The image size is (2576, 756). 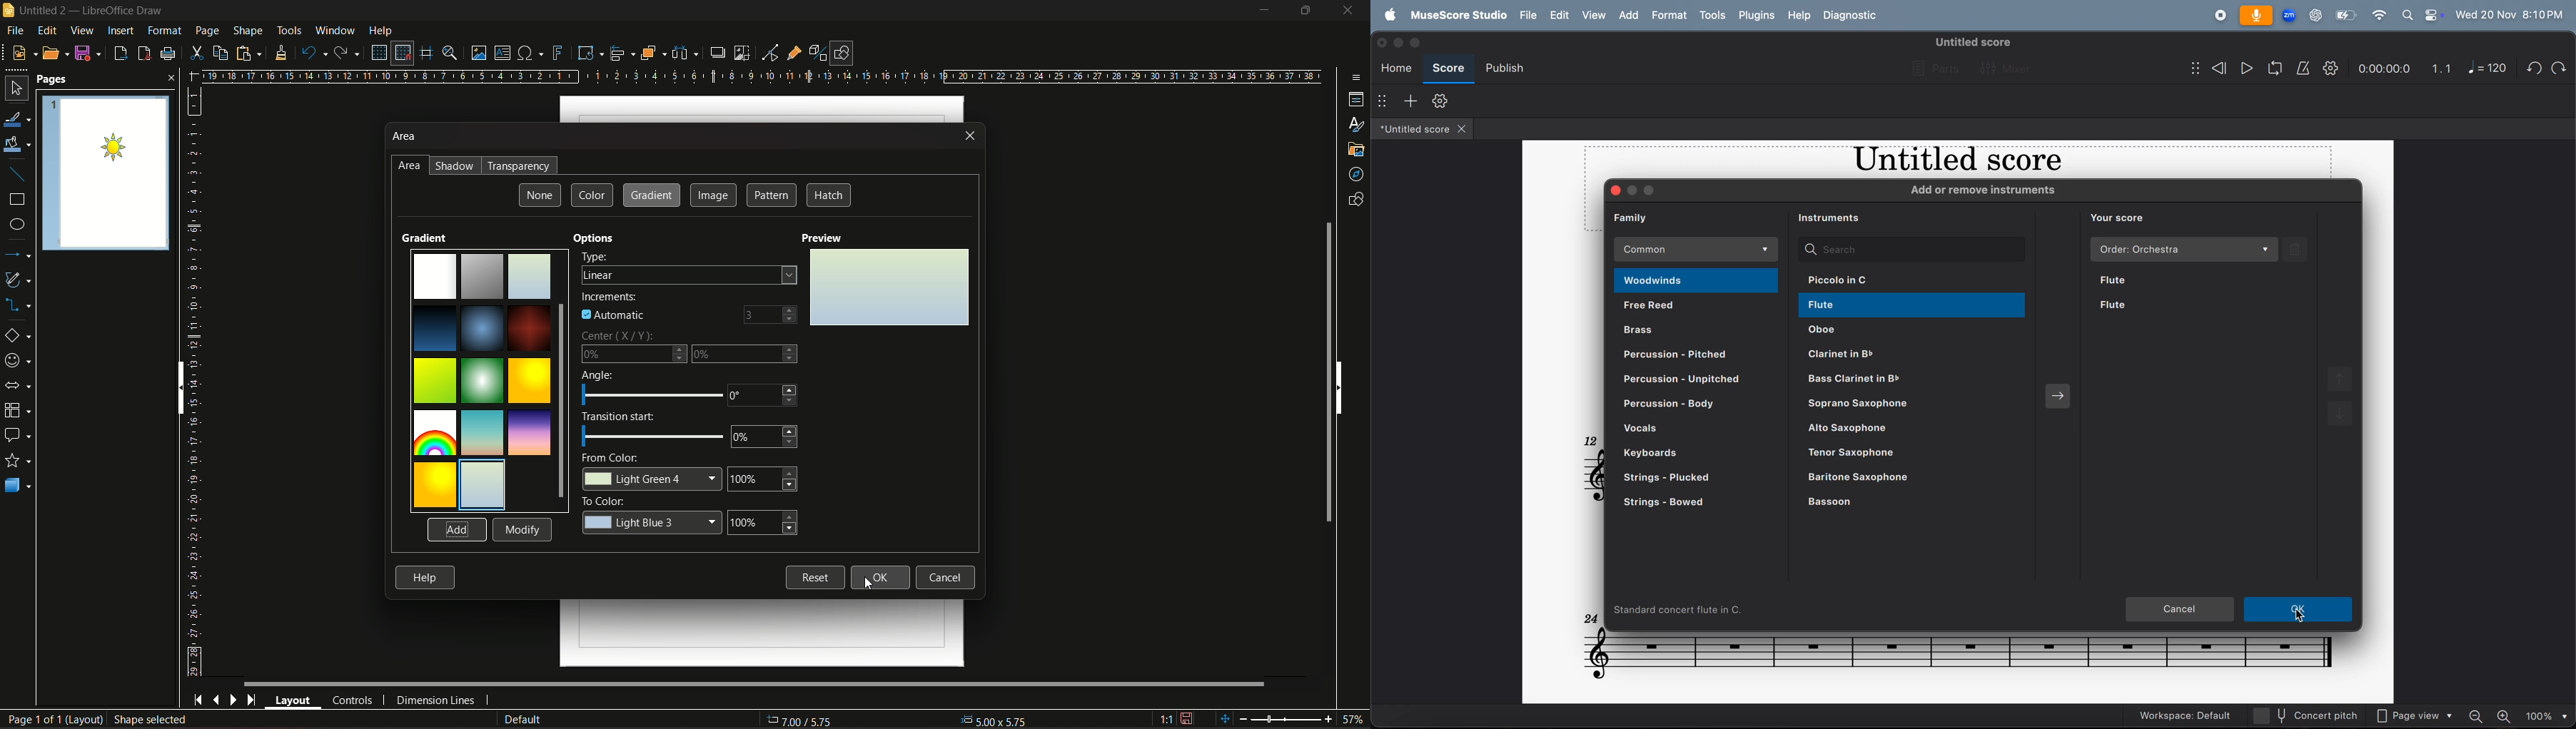 What do you see at coordinates (1688, 478) in the screenshot?
I see `strings` at bounding box center [1688, 478].